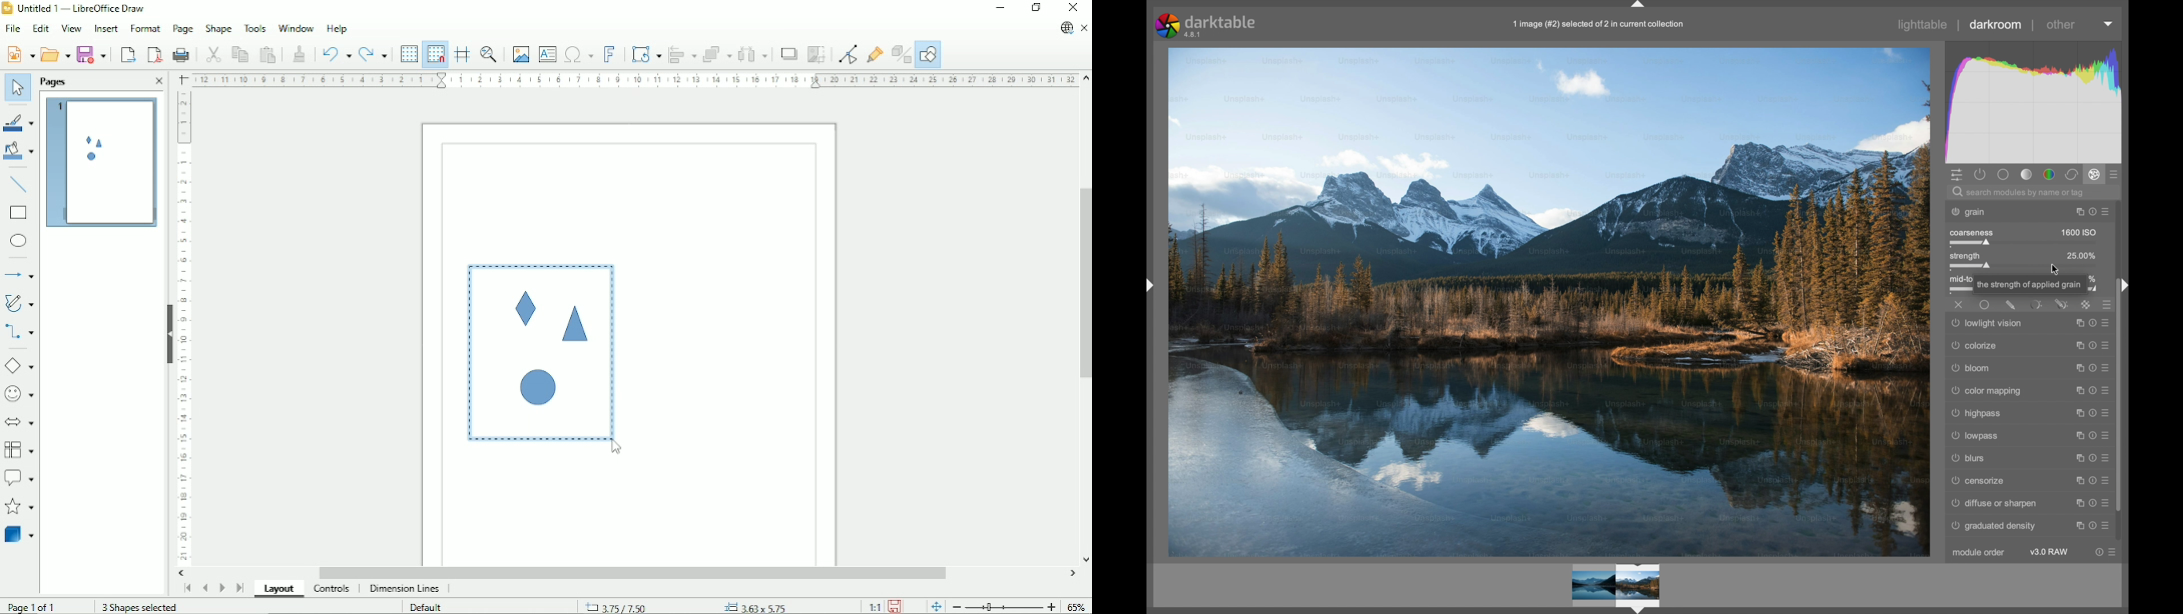 This screenshot has height=616, width=2184. I want to click on Fill color, so click(19, 152).